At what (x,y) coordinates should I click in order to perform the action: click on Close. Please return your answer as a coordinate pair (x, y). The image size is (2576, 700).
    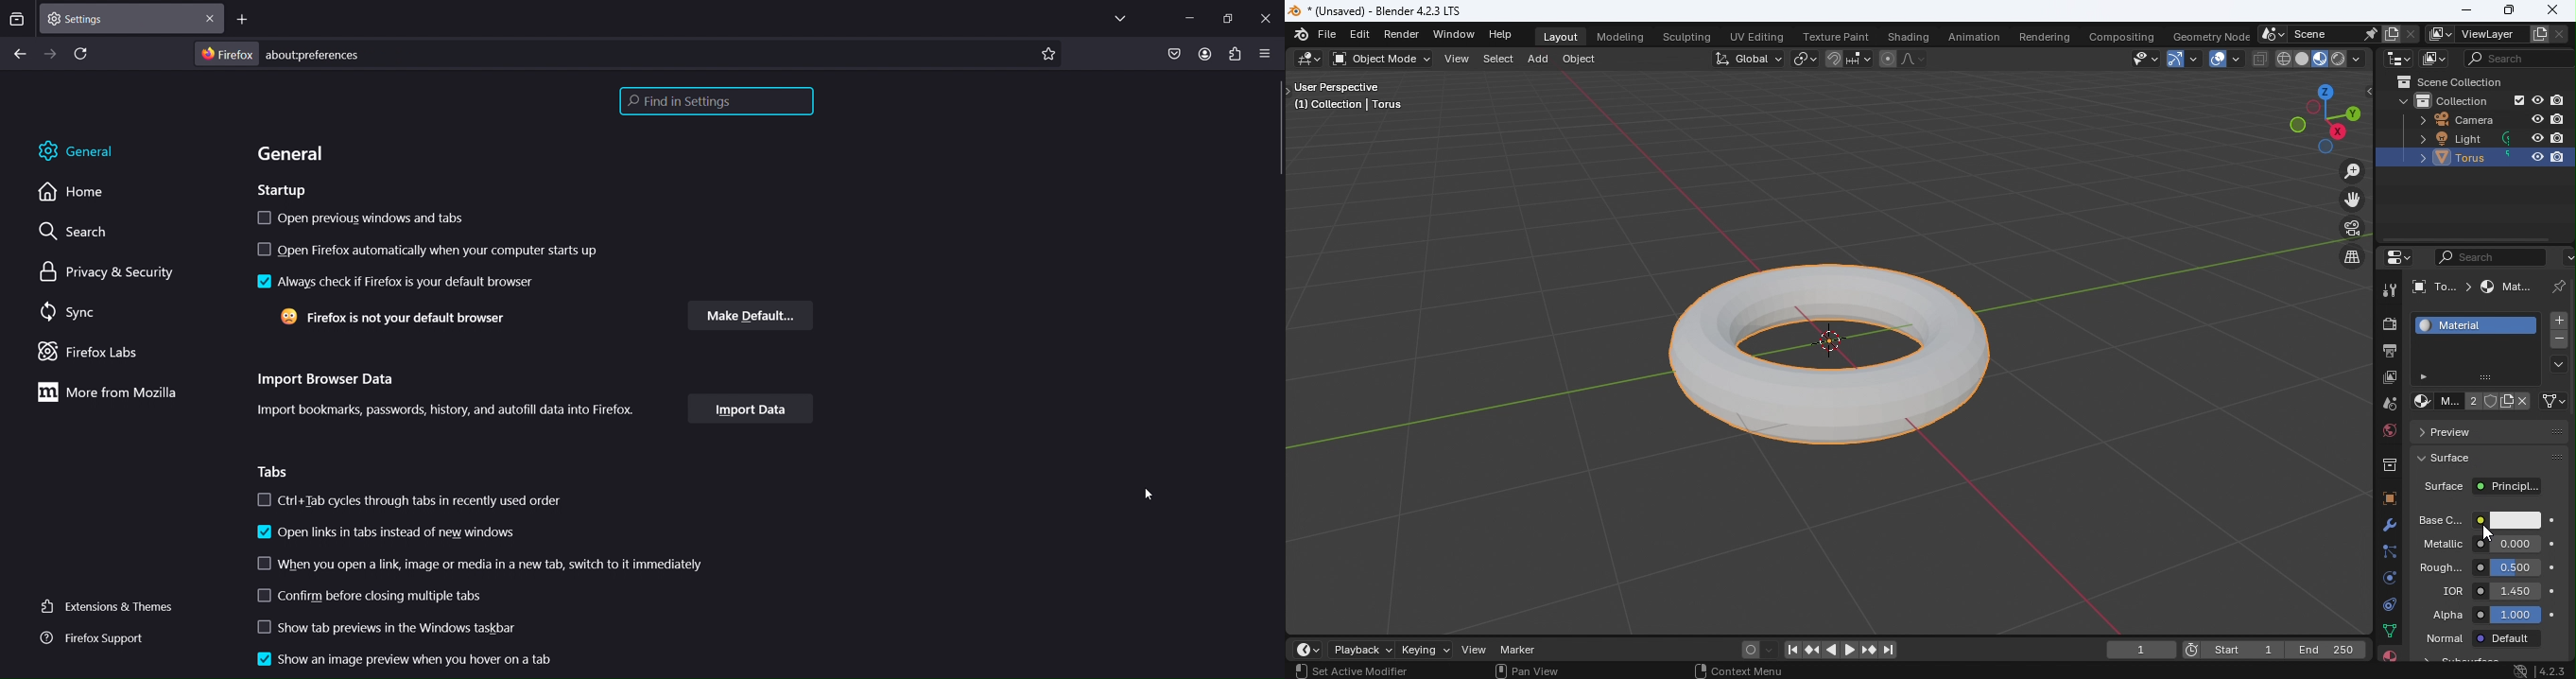
    Looking at the image, I should click on (2552, 11).